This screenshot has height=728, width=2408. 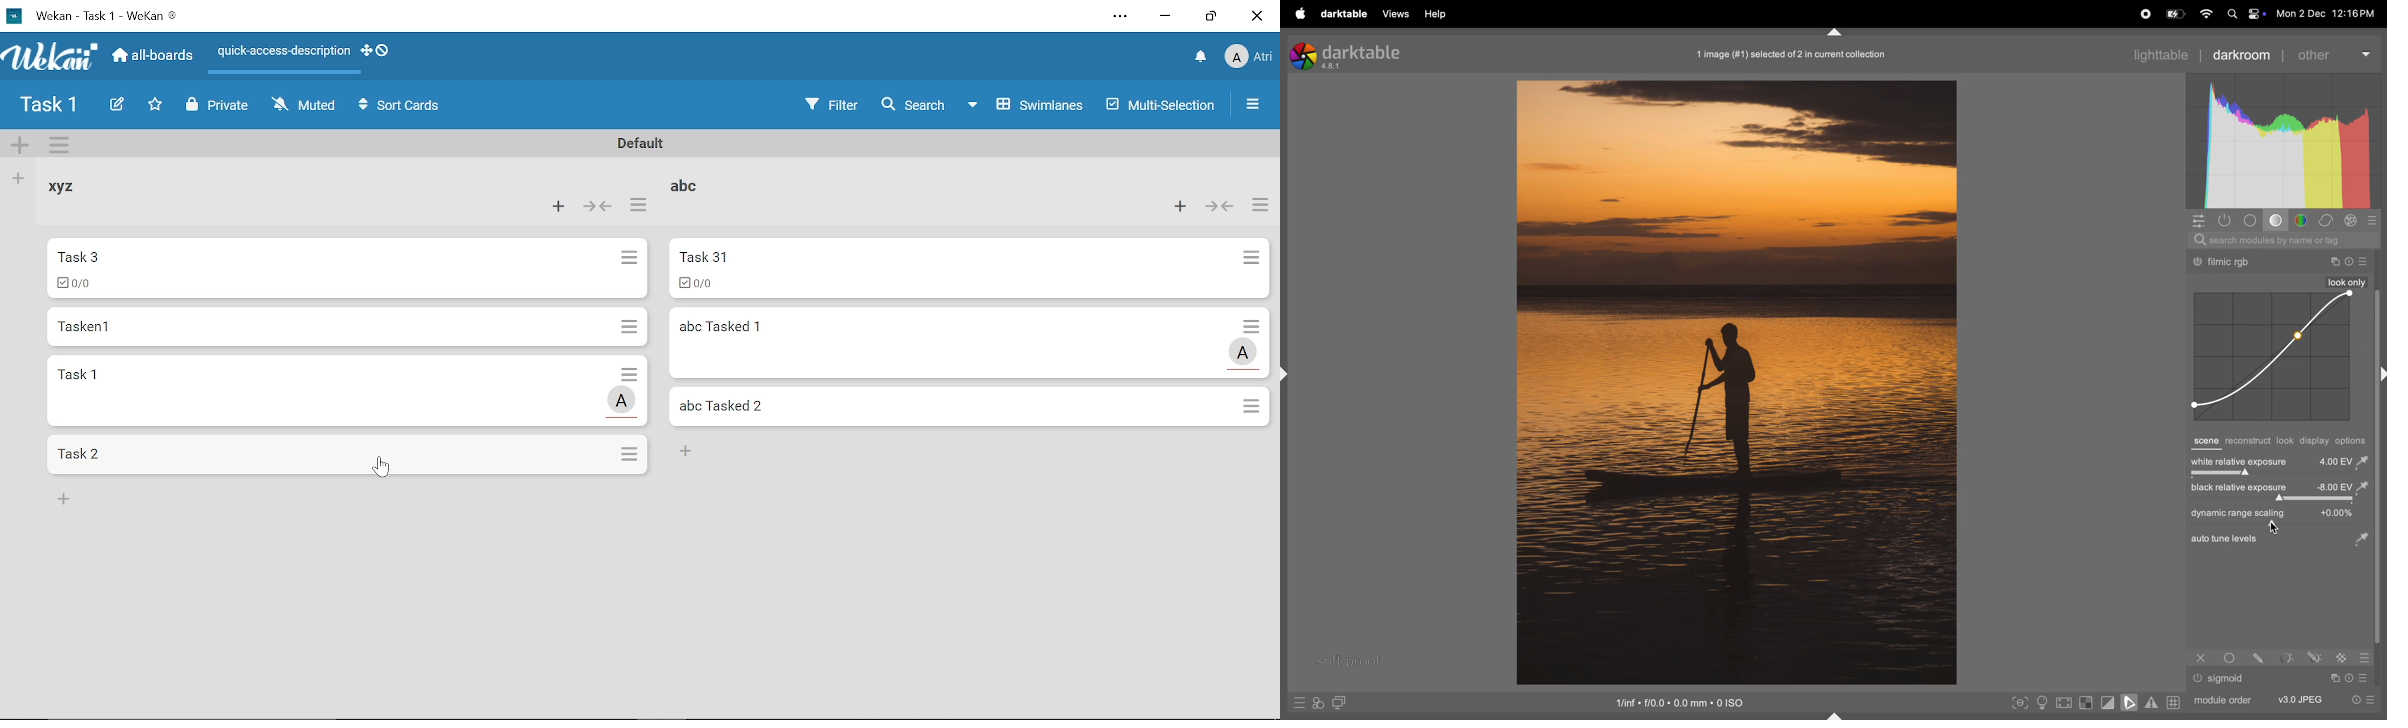 I want to click on help, so click(x=1434, y=14).